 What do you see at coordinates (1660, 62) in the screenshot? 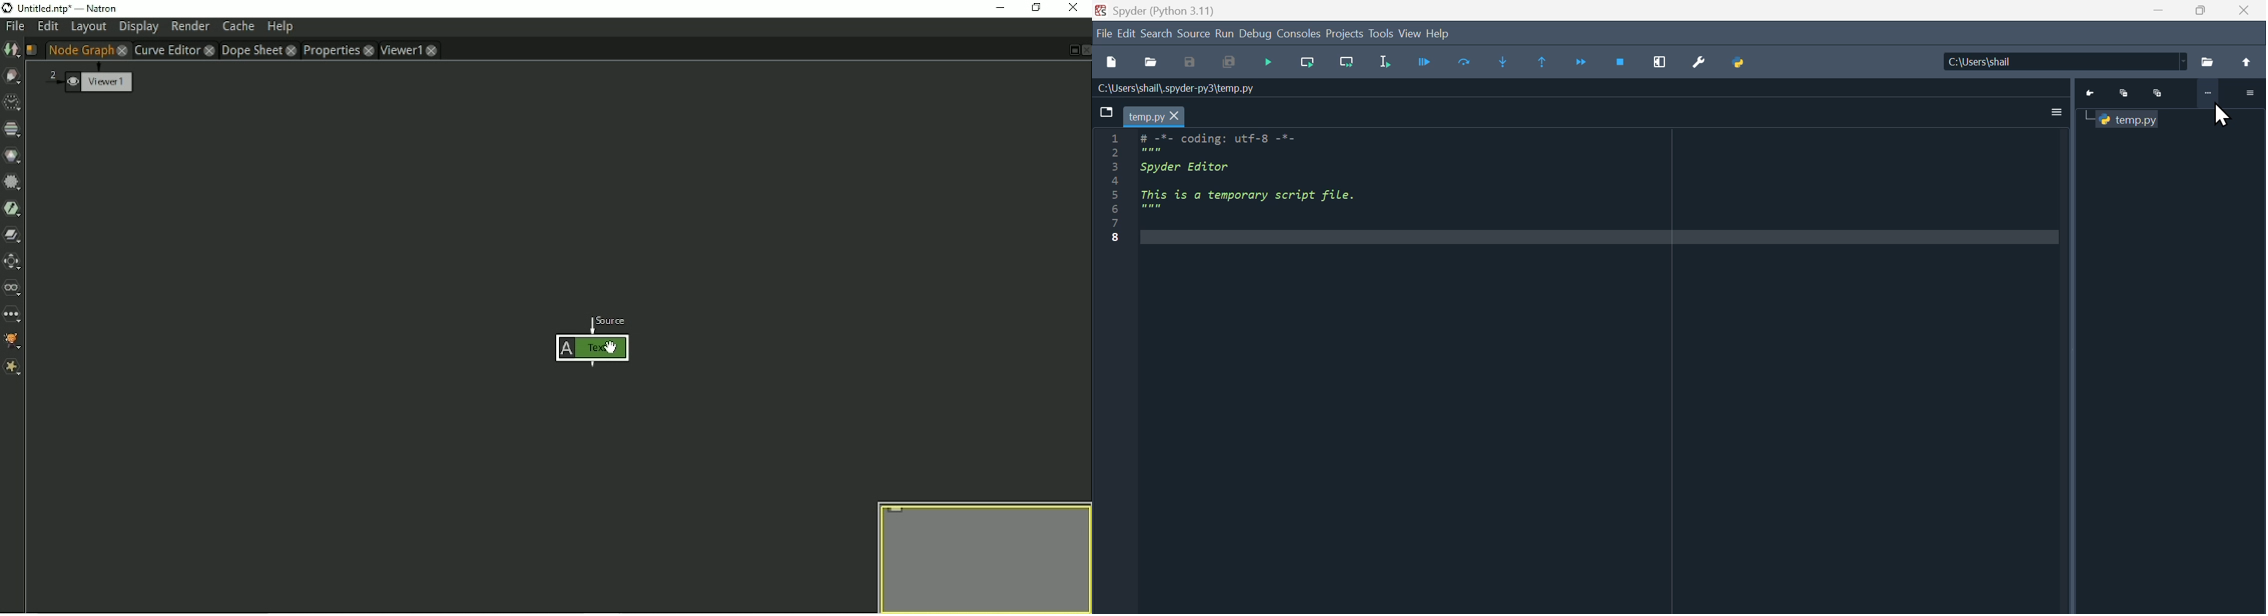
I see `Maximize current window` at bounding box center [1660, 62].